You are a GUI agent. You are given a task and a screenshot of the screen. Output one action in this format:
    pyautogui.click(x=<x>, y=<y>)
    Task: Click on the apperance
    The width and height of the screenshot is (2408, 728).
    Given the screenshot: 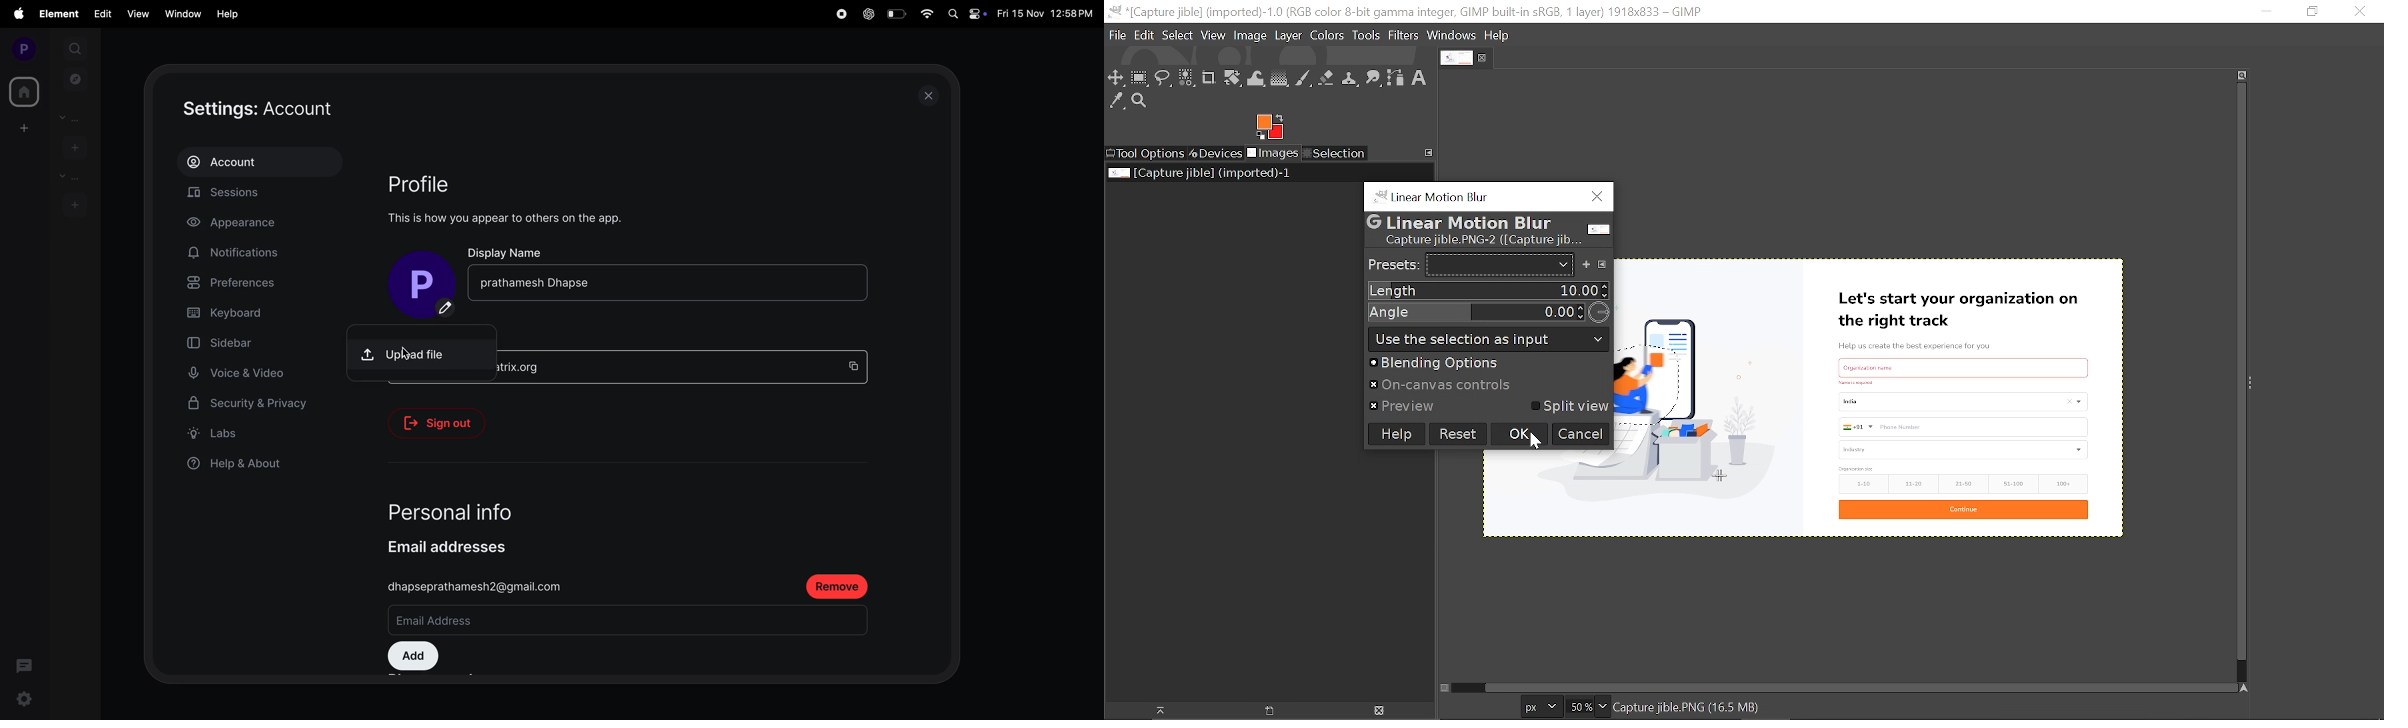 What is the action you would take?
    pyautogui.click(x=245, y=224)
    